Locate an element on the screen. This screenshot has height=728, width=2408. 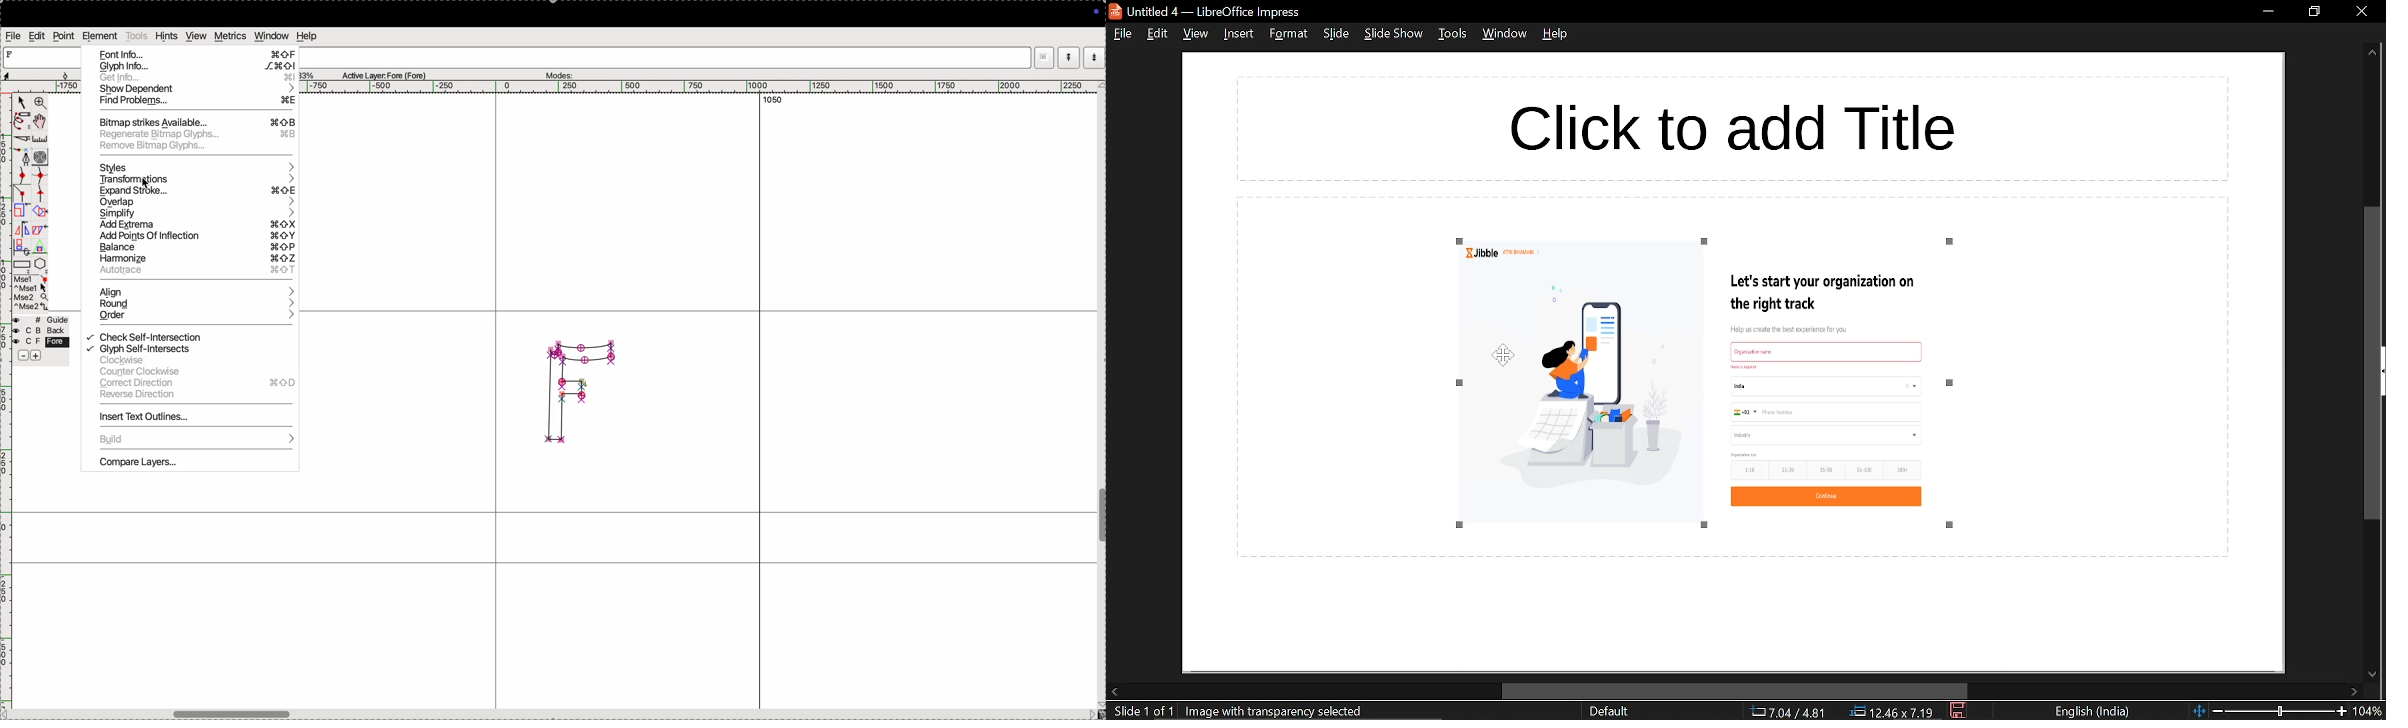
current slide is located at coordinates (1139, 712).